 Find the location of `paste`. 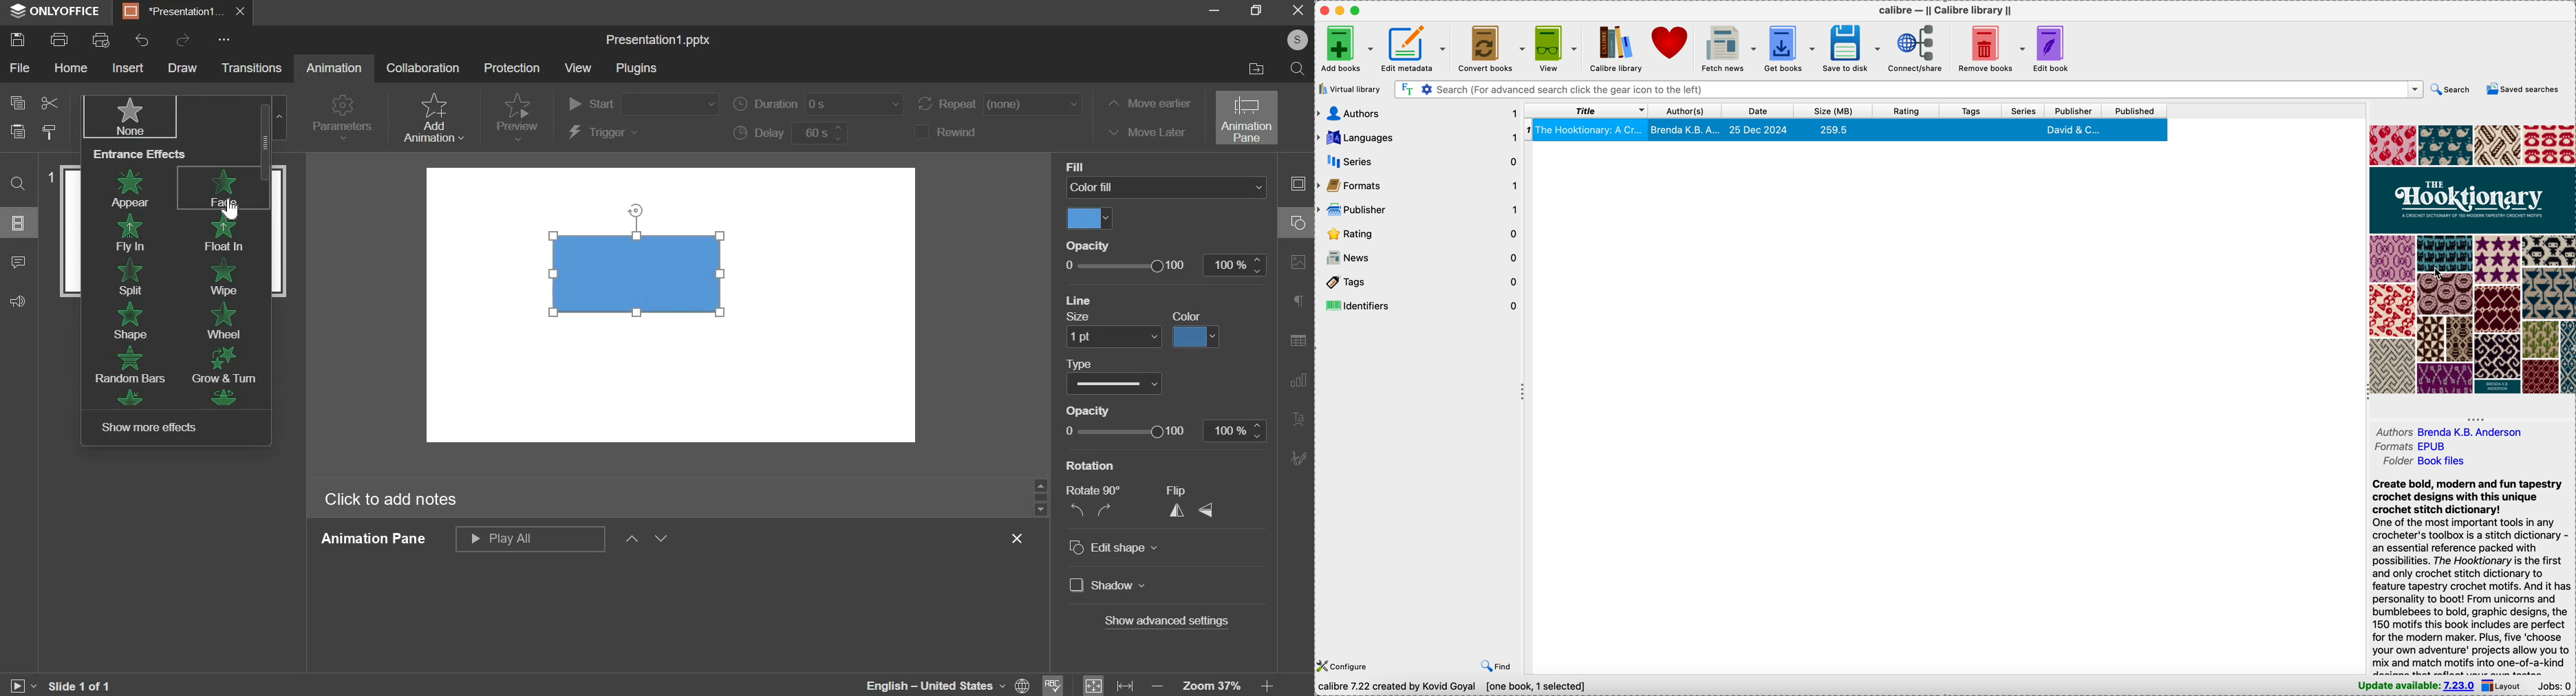

paste is located at coordinates (18, 132).